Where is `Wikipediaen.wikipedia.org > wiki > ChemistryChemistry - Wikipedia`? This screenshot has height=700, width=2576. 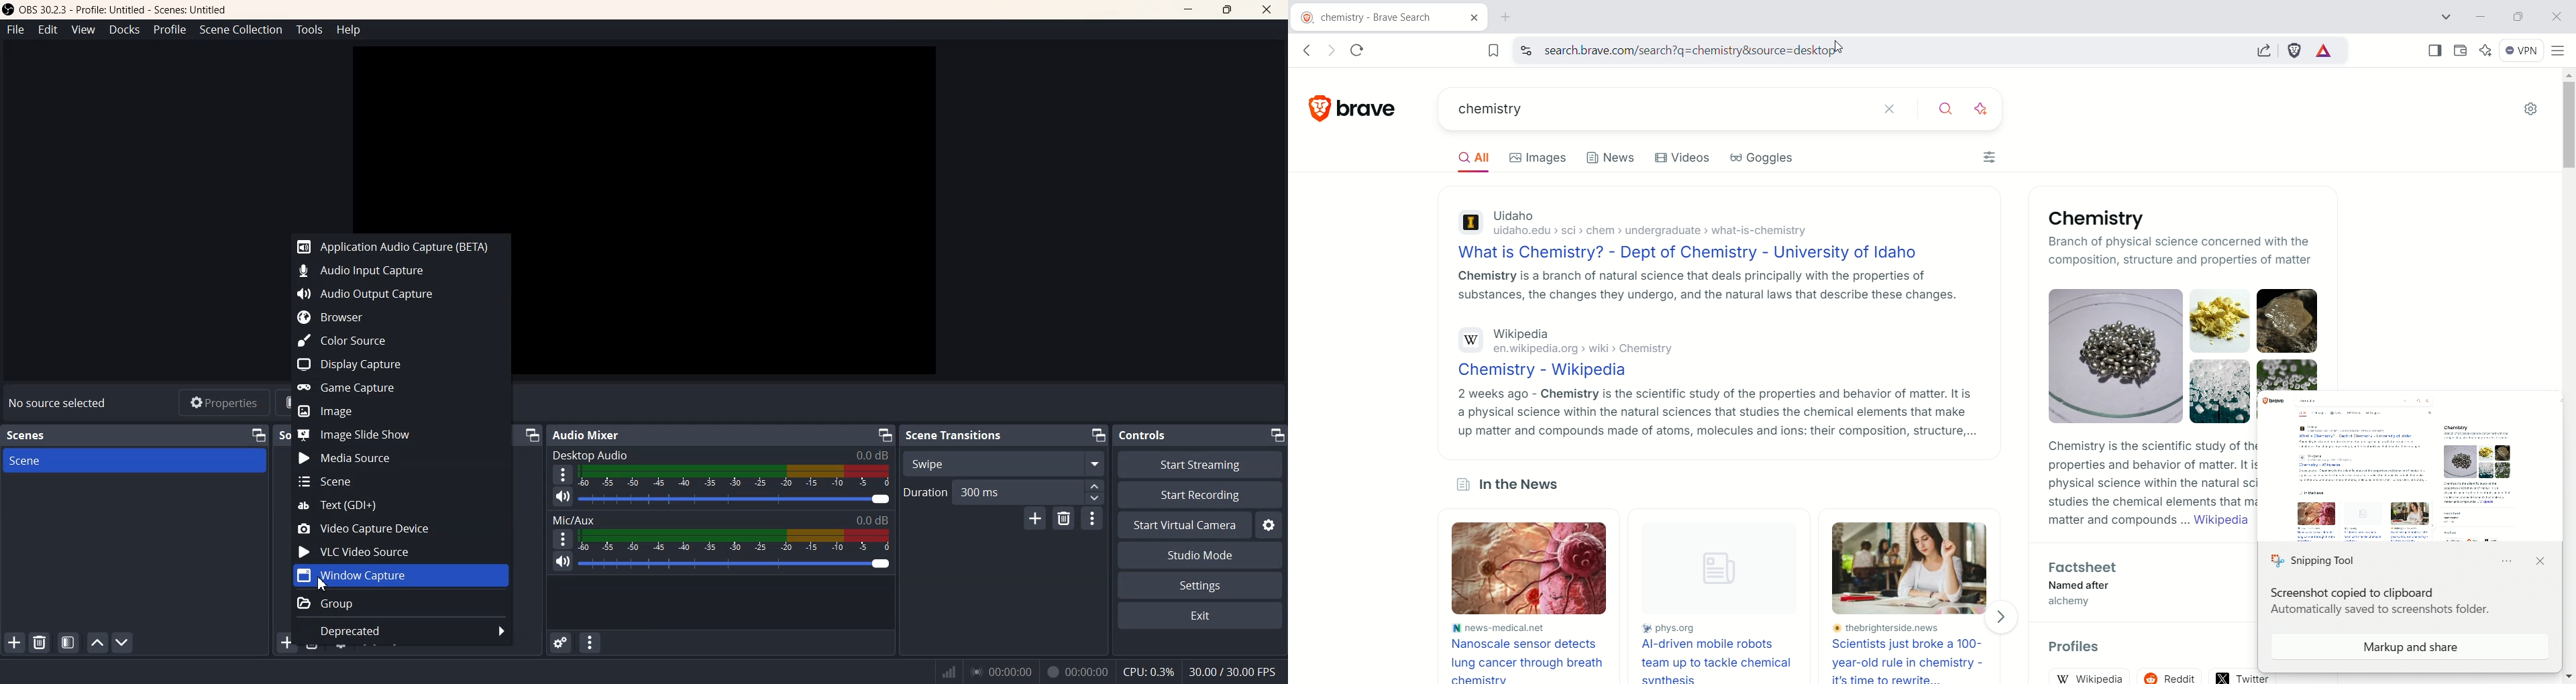
Wikipediaen.wikipedia.org > wiki > ChemistryChemistry - Wikipedia is located at coordinates (1587, 351).